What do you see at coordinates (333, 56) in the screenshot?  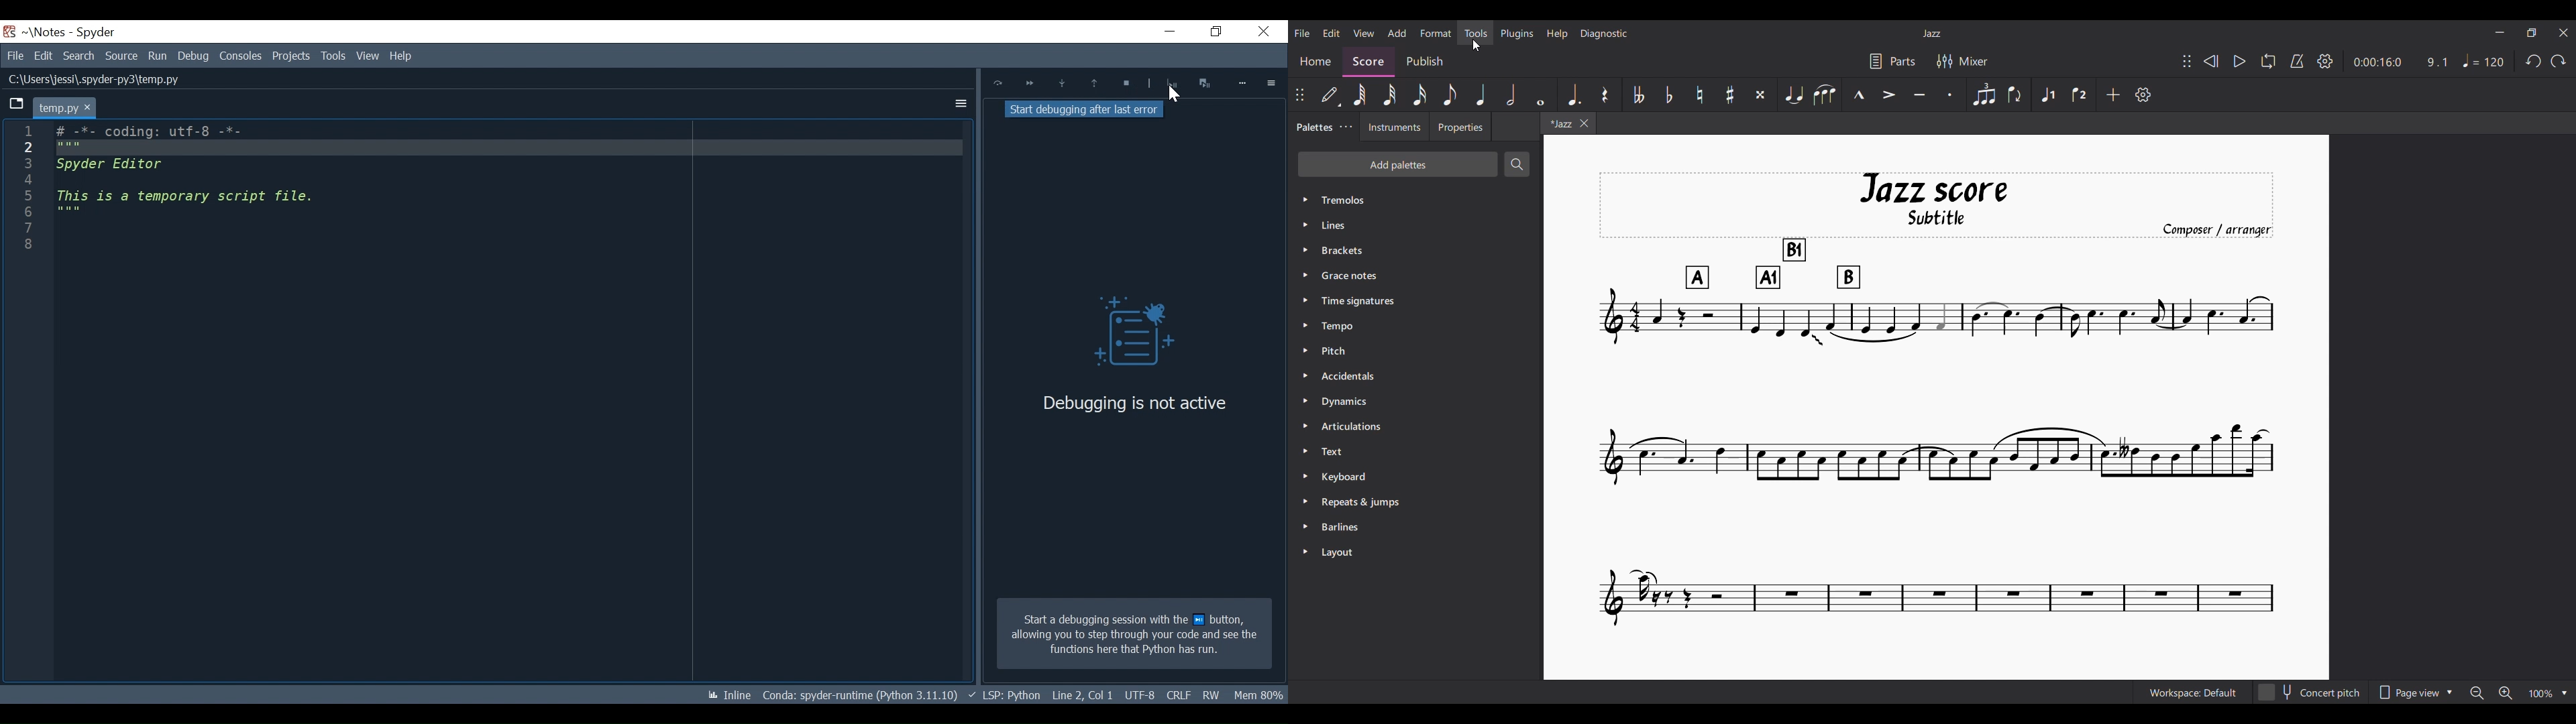 I see `View` at bounding box center [333, 56].